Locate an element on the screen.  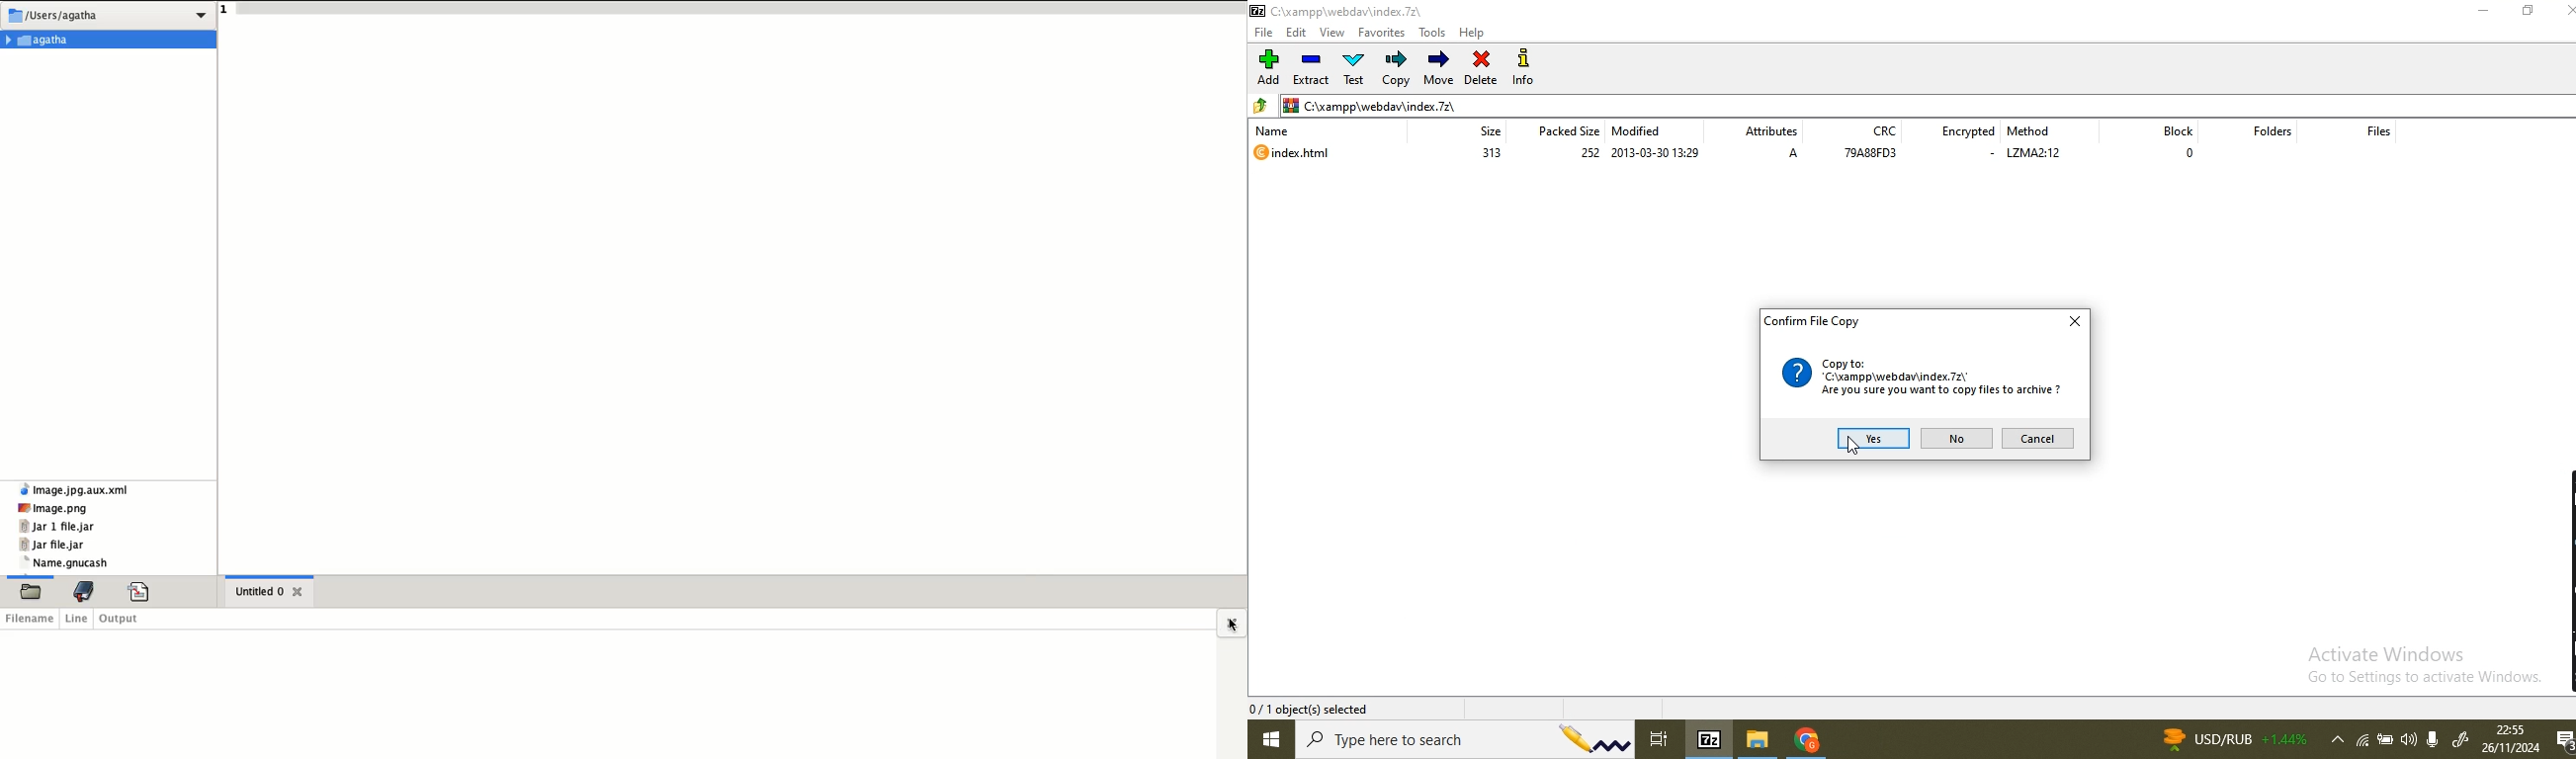
line 1 is located at coordinates (732, 9).